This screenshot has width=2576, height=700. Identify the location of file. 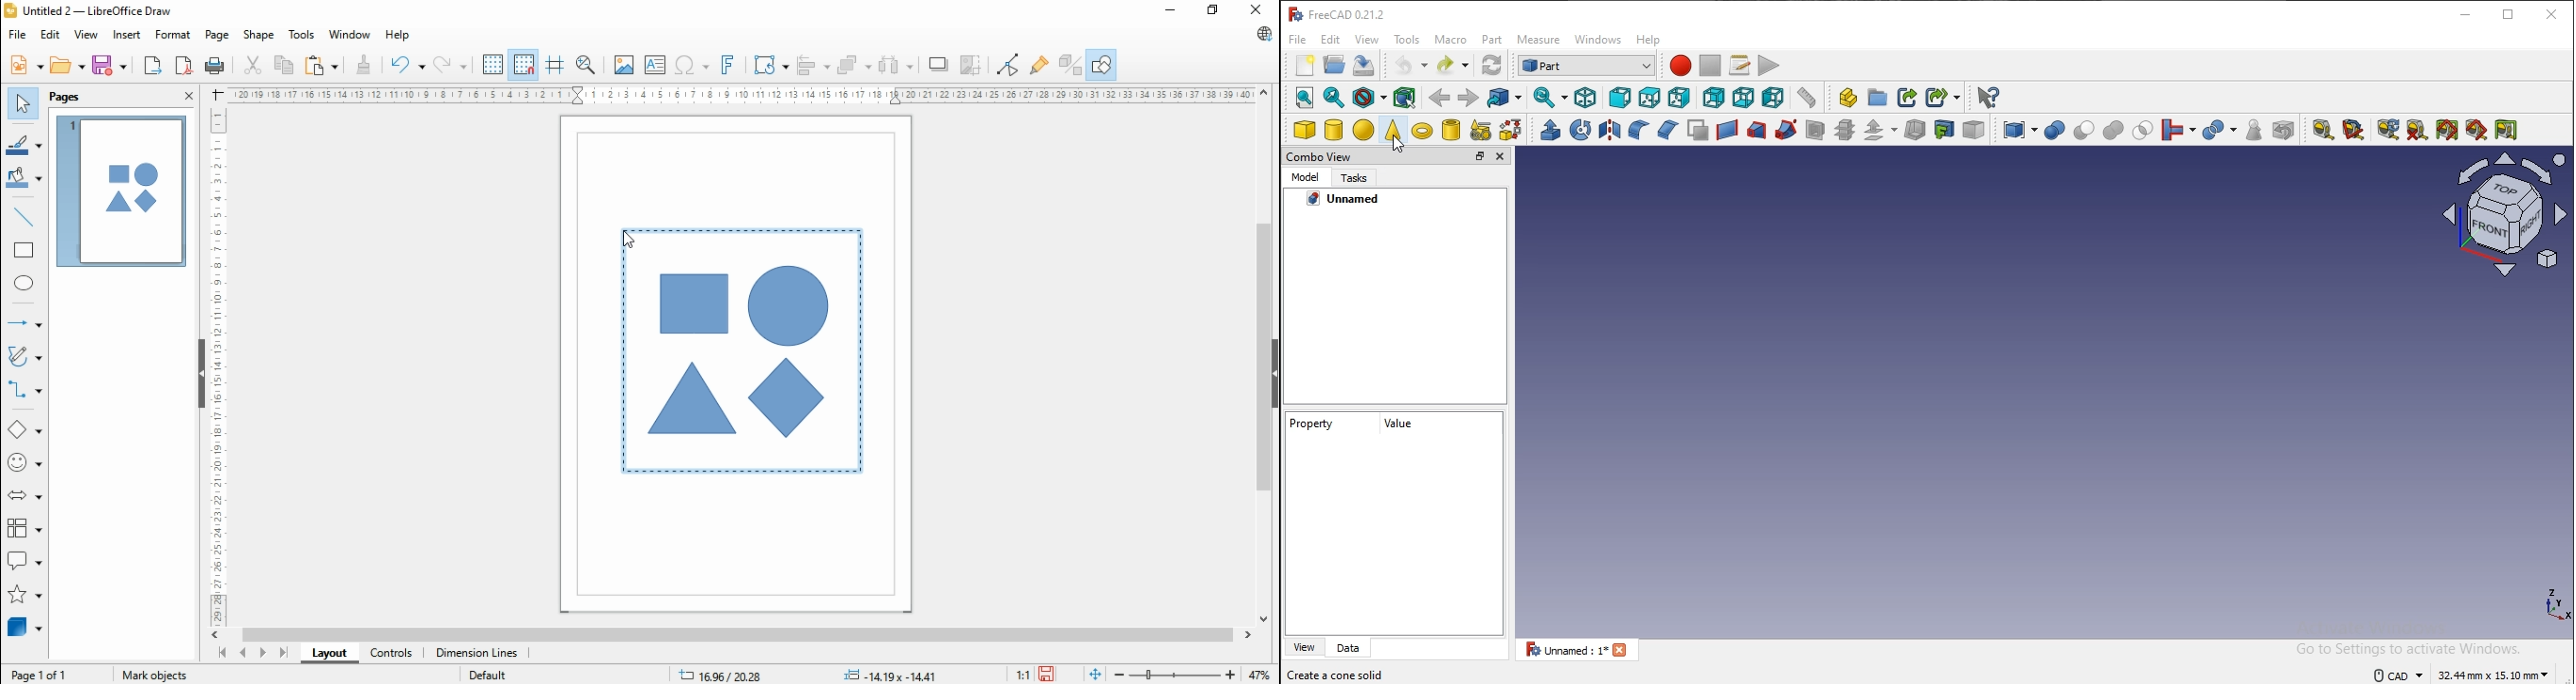
(18, 34).